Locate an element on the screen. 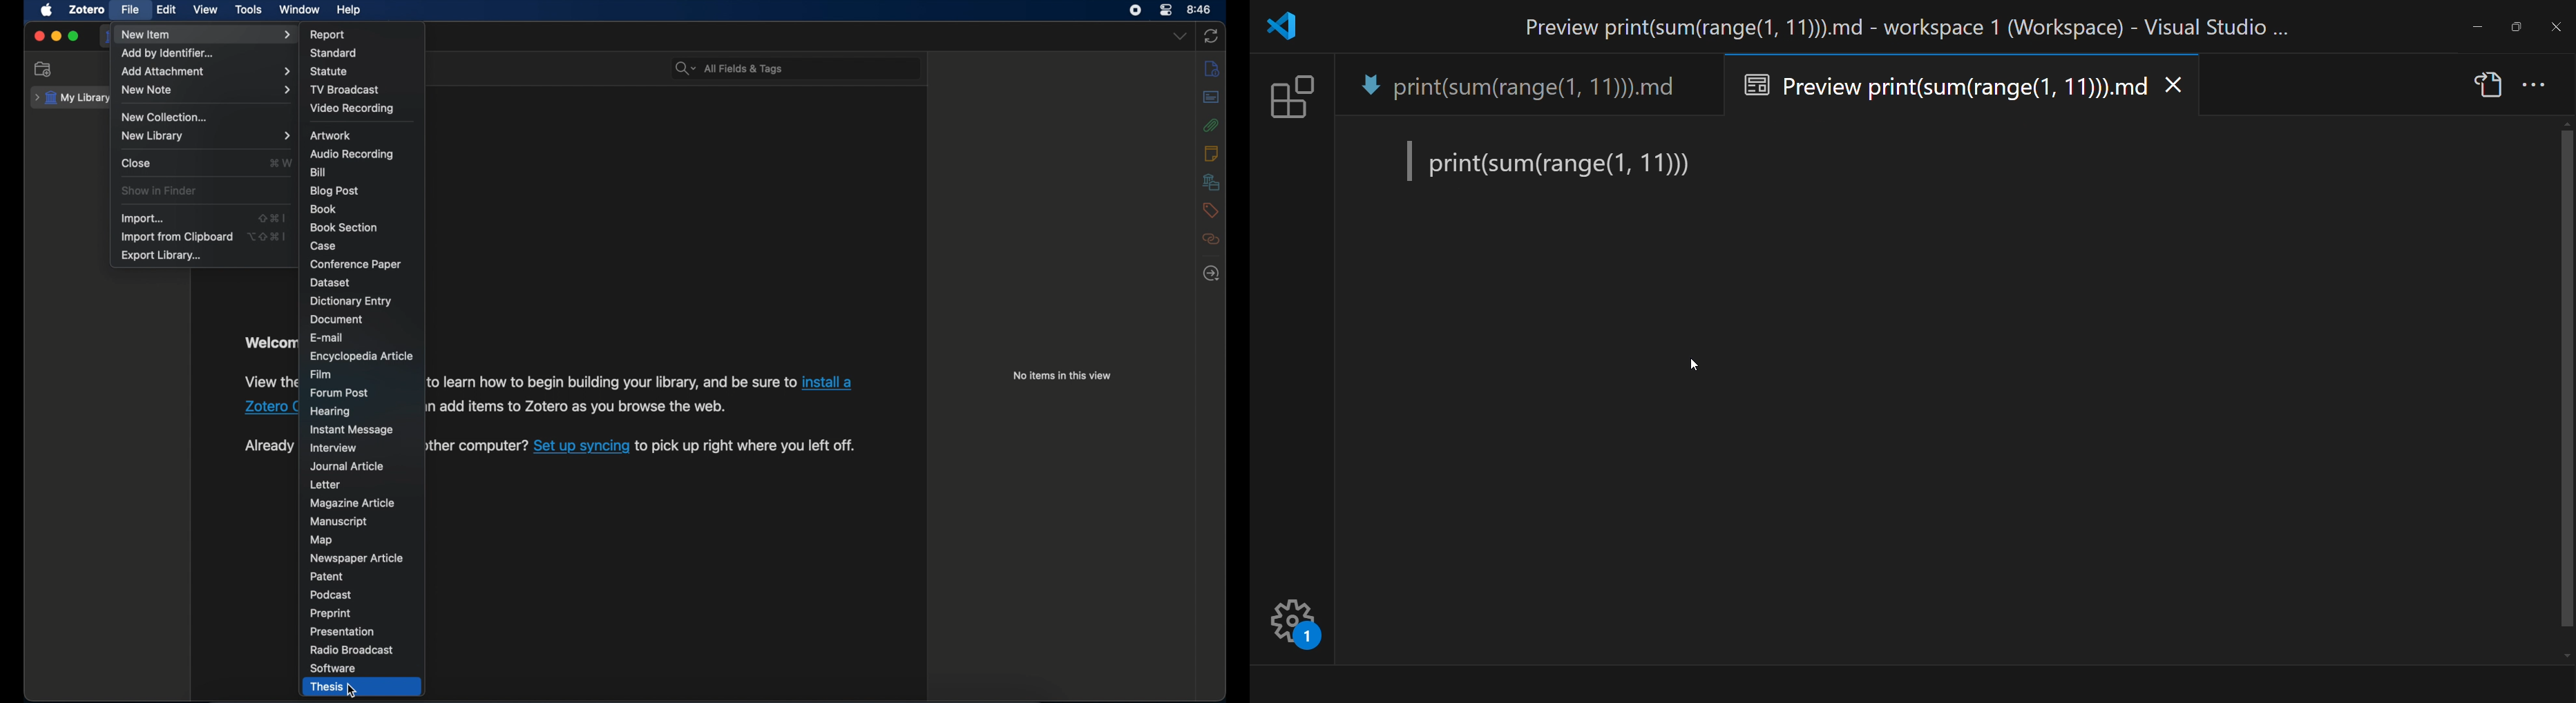 The height and width of the screenshot is (728, 2576). export library is located at coordinates (161, 256).